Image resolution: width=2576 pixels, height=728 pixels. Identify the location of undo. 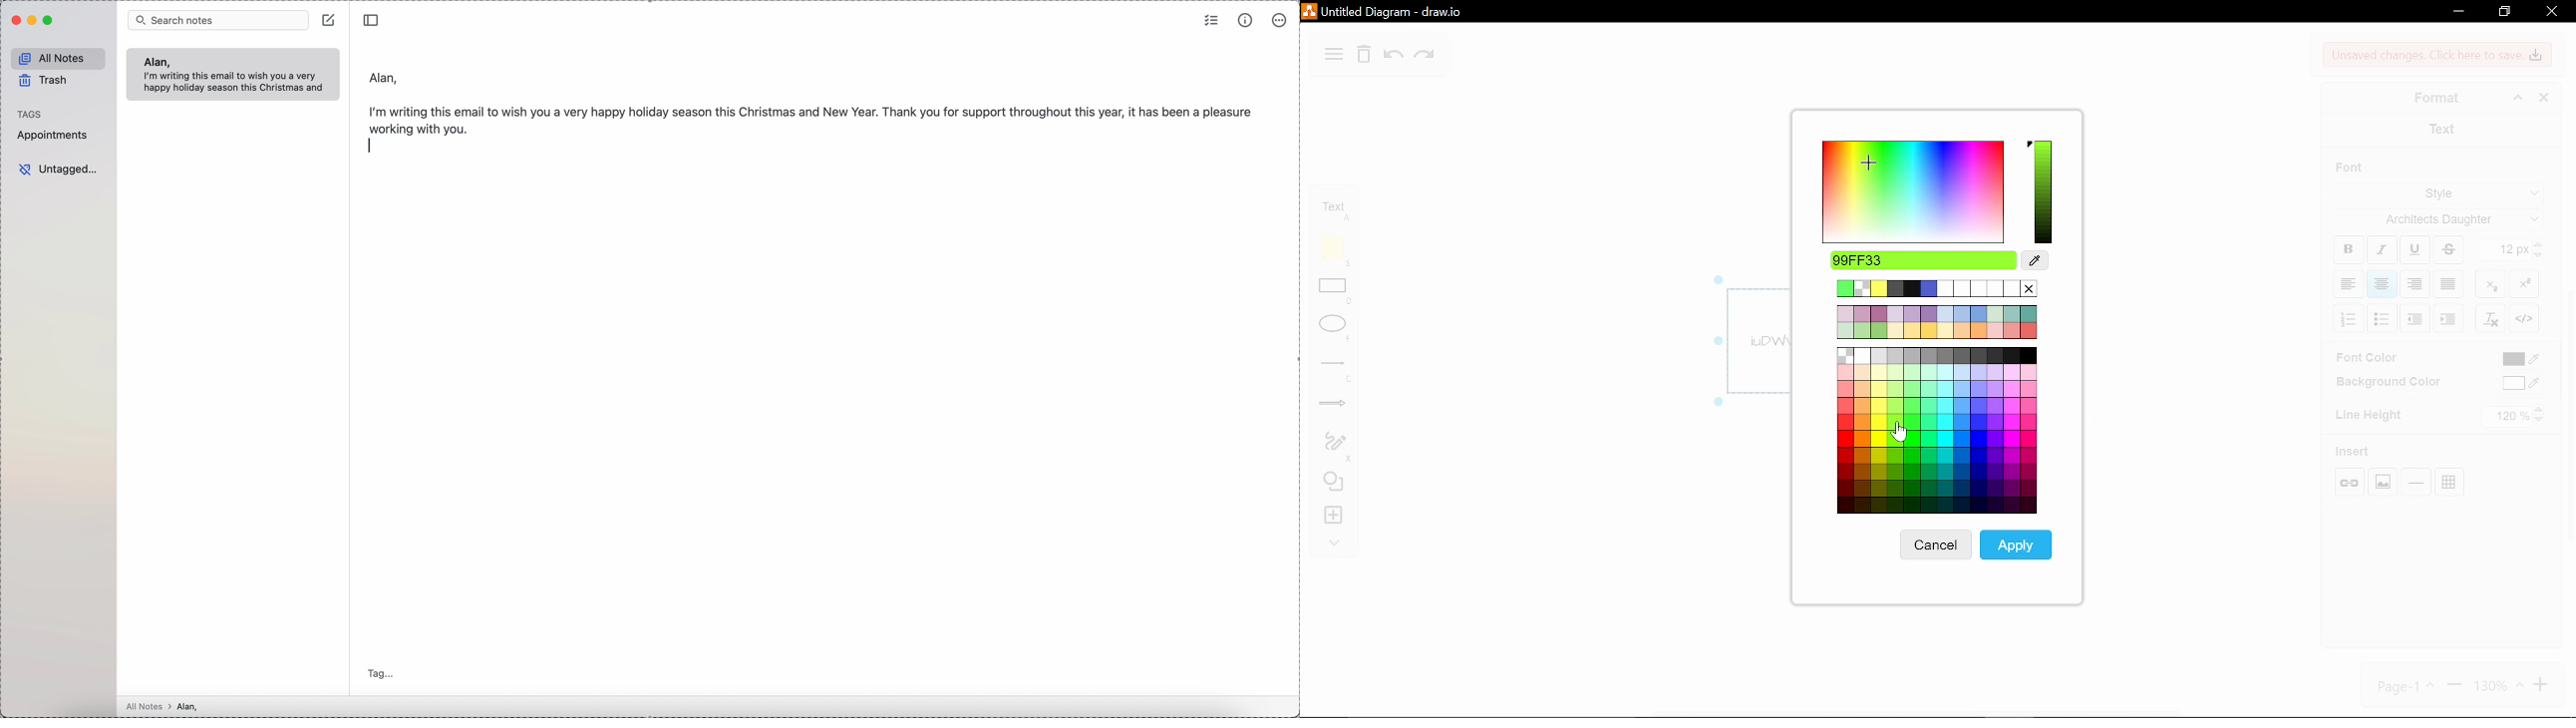
(1394, 56).